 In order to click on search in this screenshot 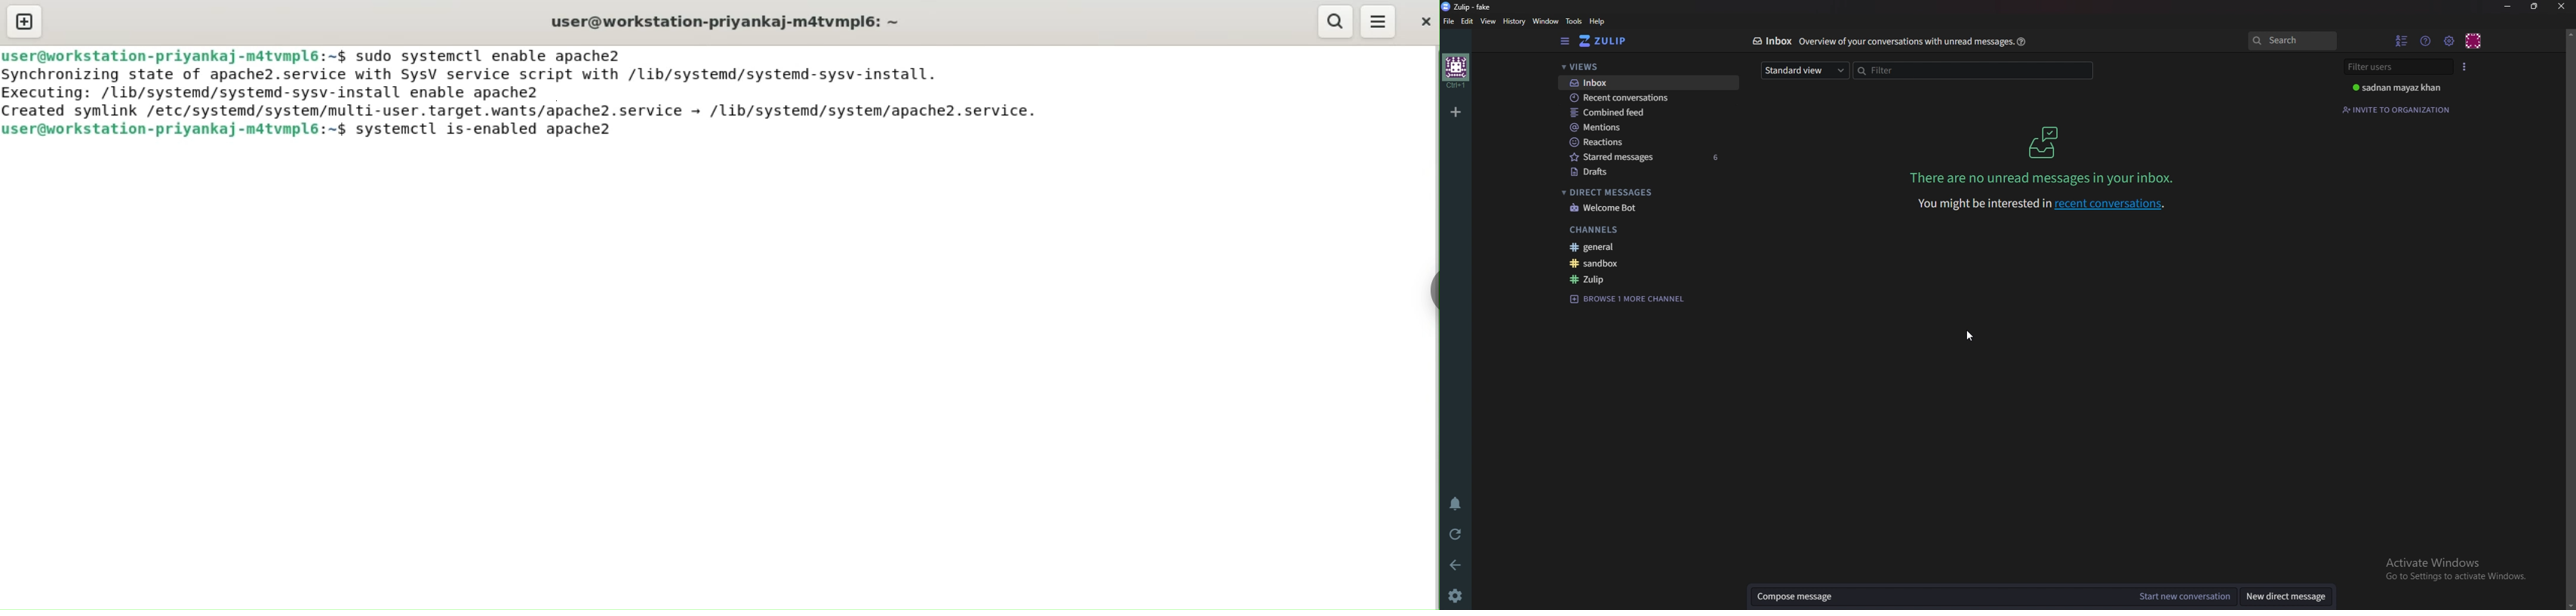, I will do `click(1336, 22)`.